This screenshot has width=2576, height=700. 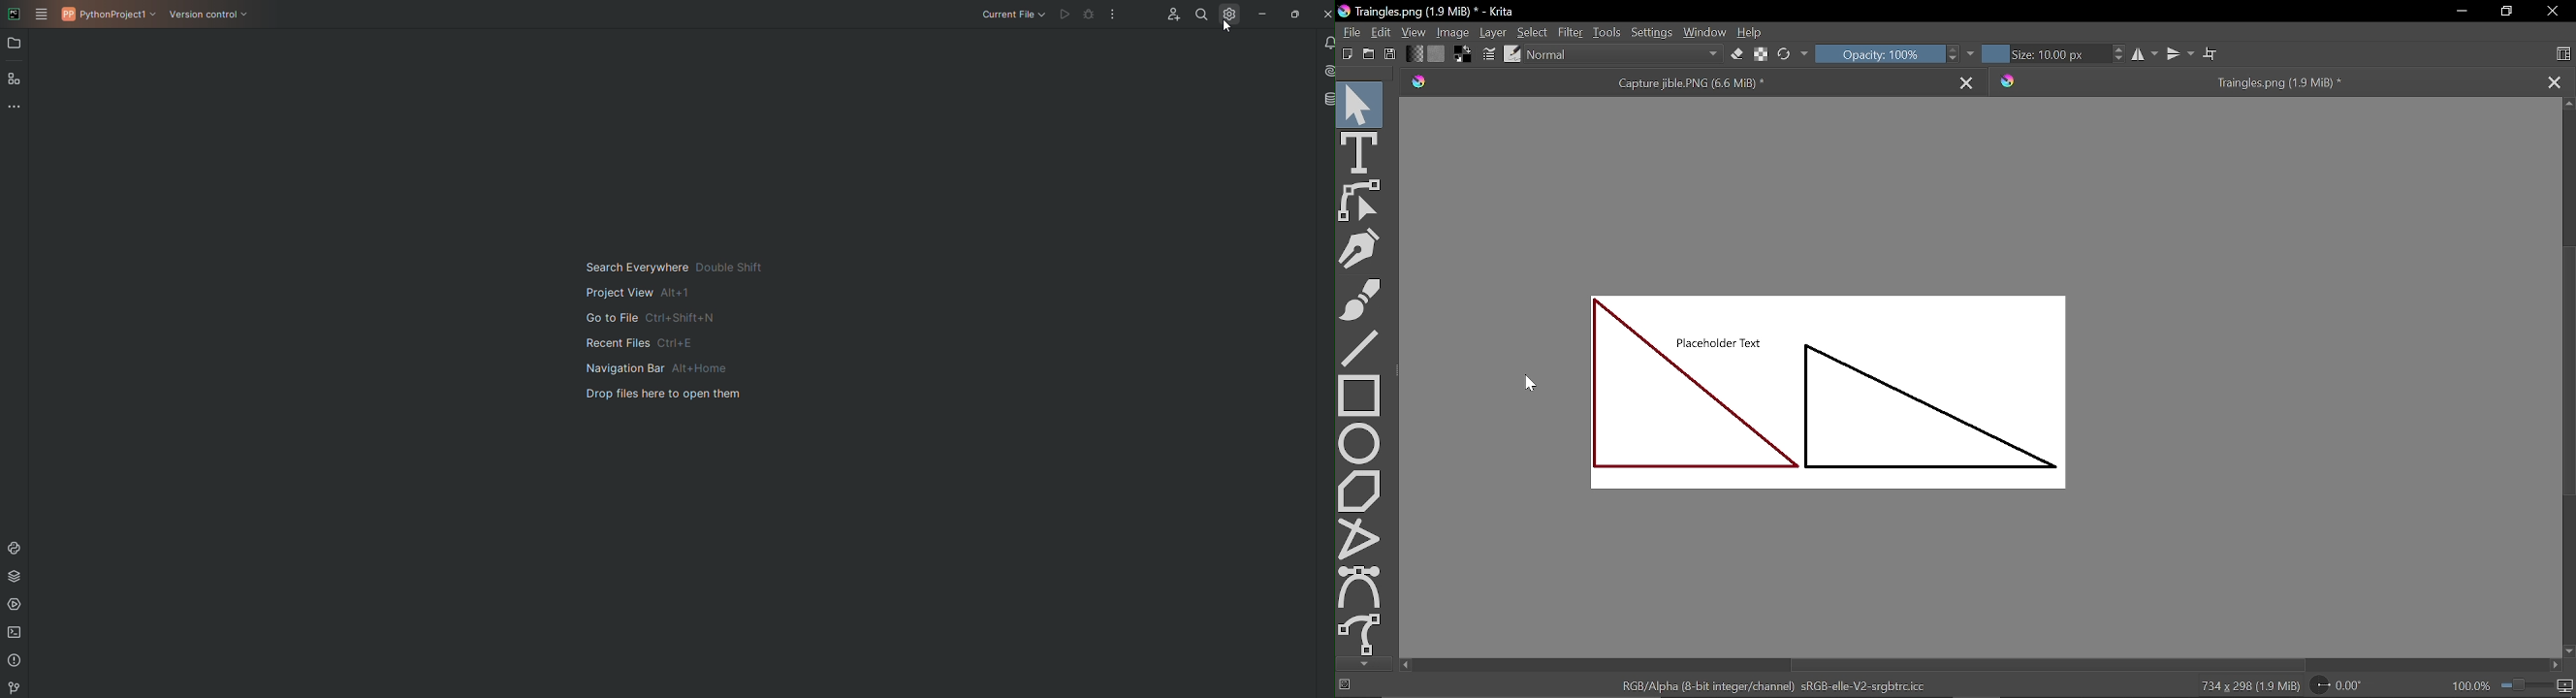 What do you see at coordinates (1405, 665) in the screenshot?
I see `Move left` at bounding box center [1405, 665].